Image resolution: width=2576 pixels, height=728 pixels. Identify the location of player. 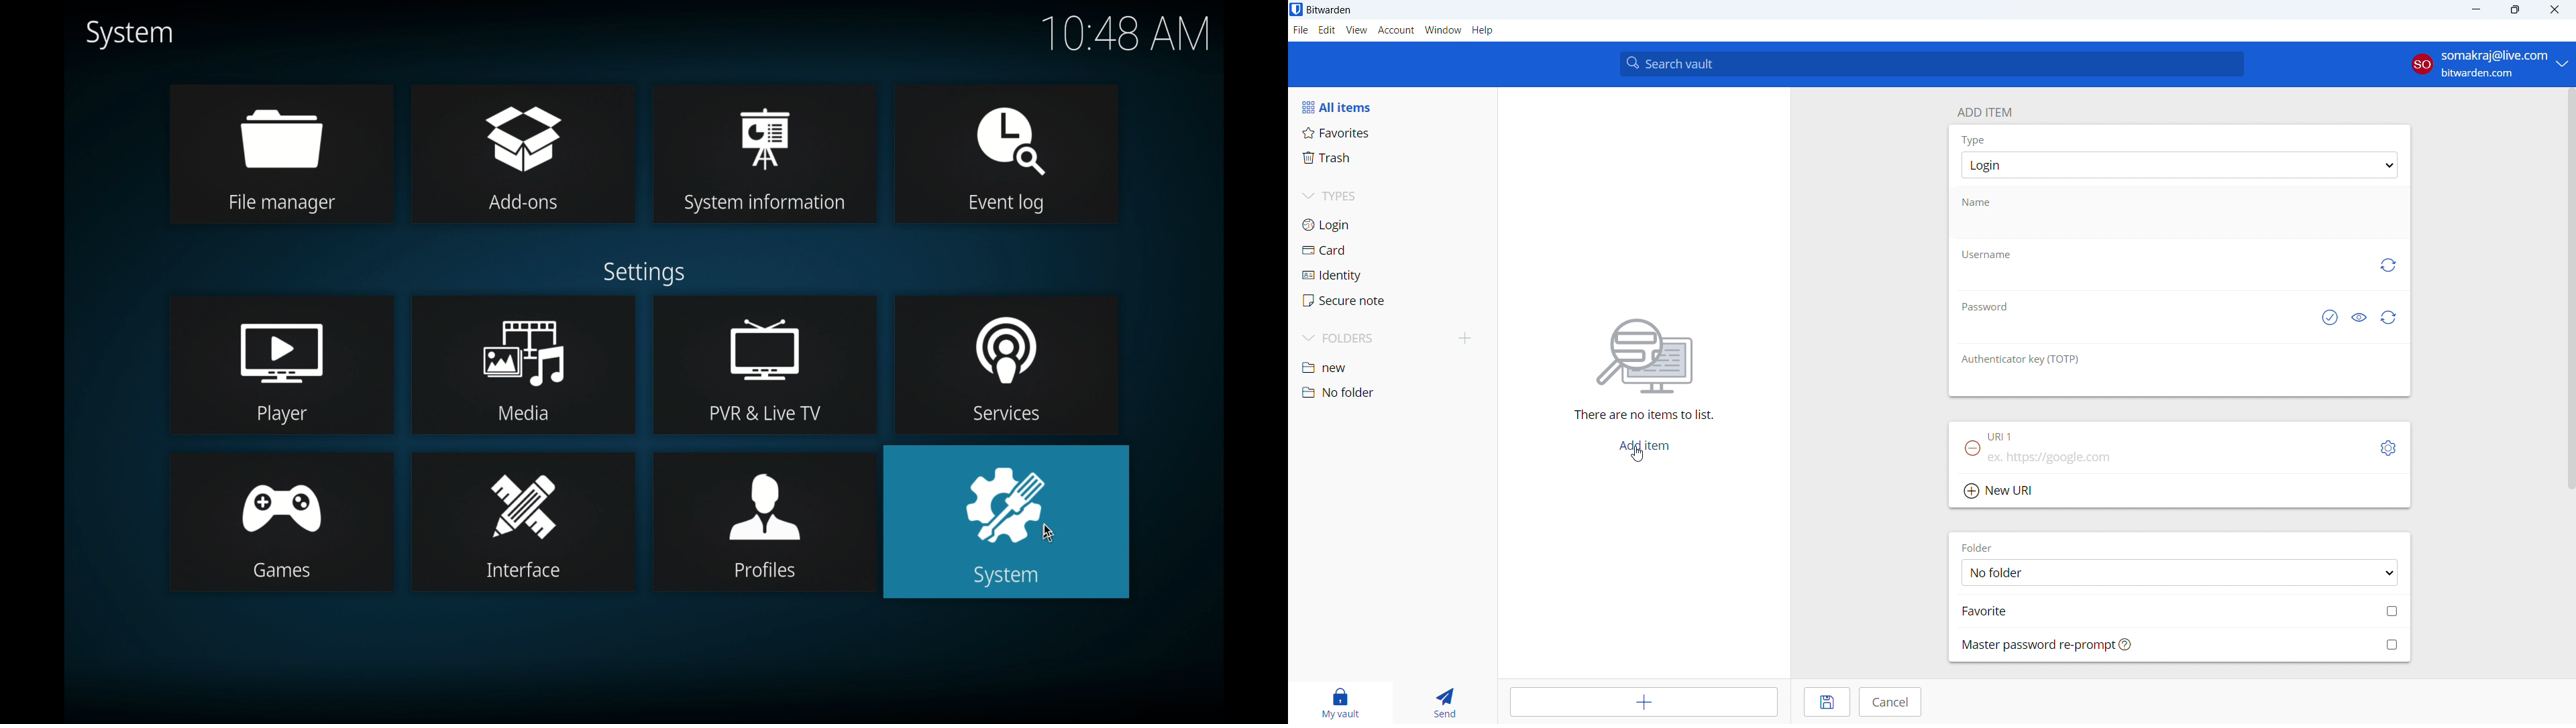
(280, 364).